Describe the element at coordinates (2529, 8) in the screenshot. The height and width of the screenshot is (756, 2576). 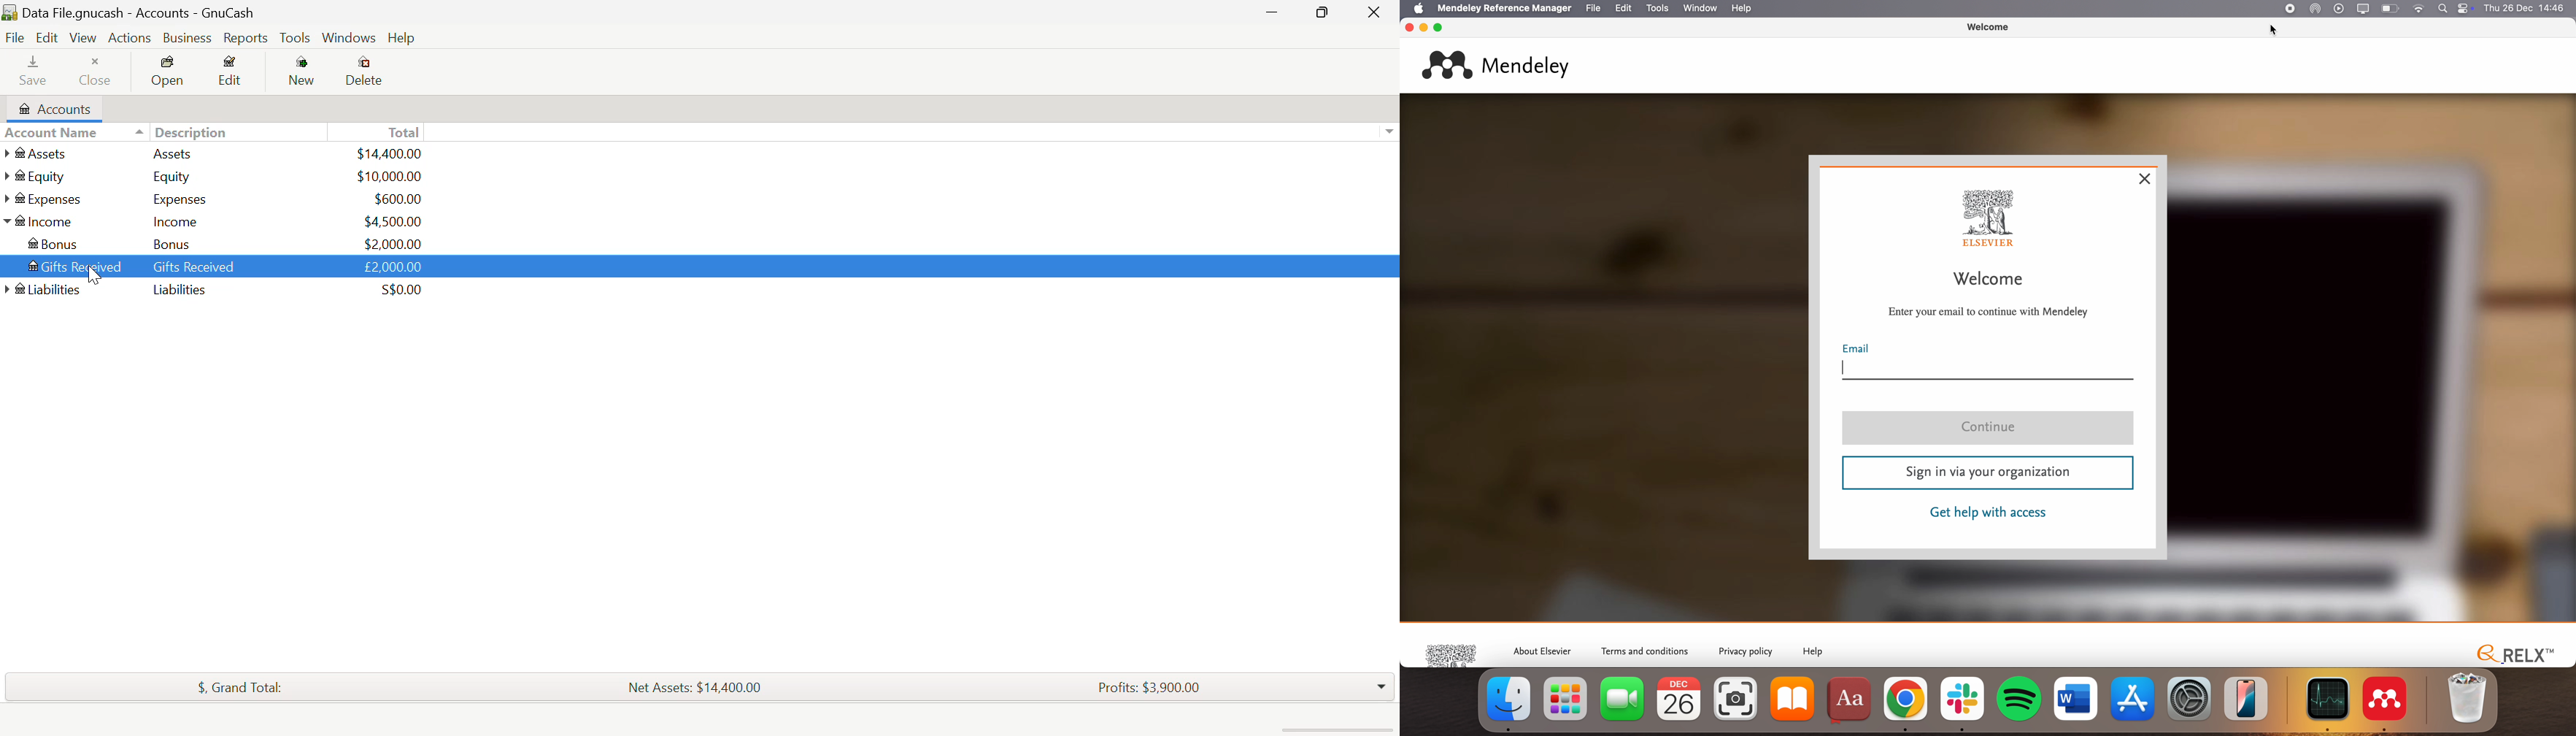
I see `Thu 26 Dec  14:46` at that location.